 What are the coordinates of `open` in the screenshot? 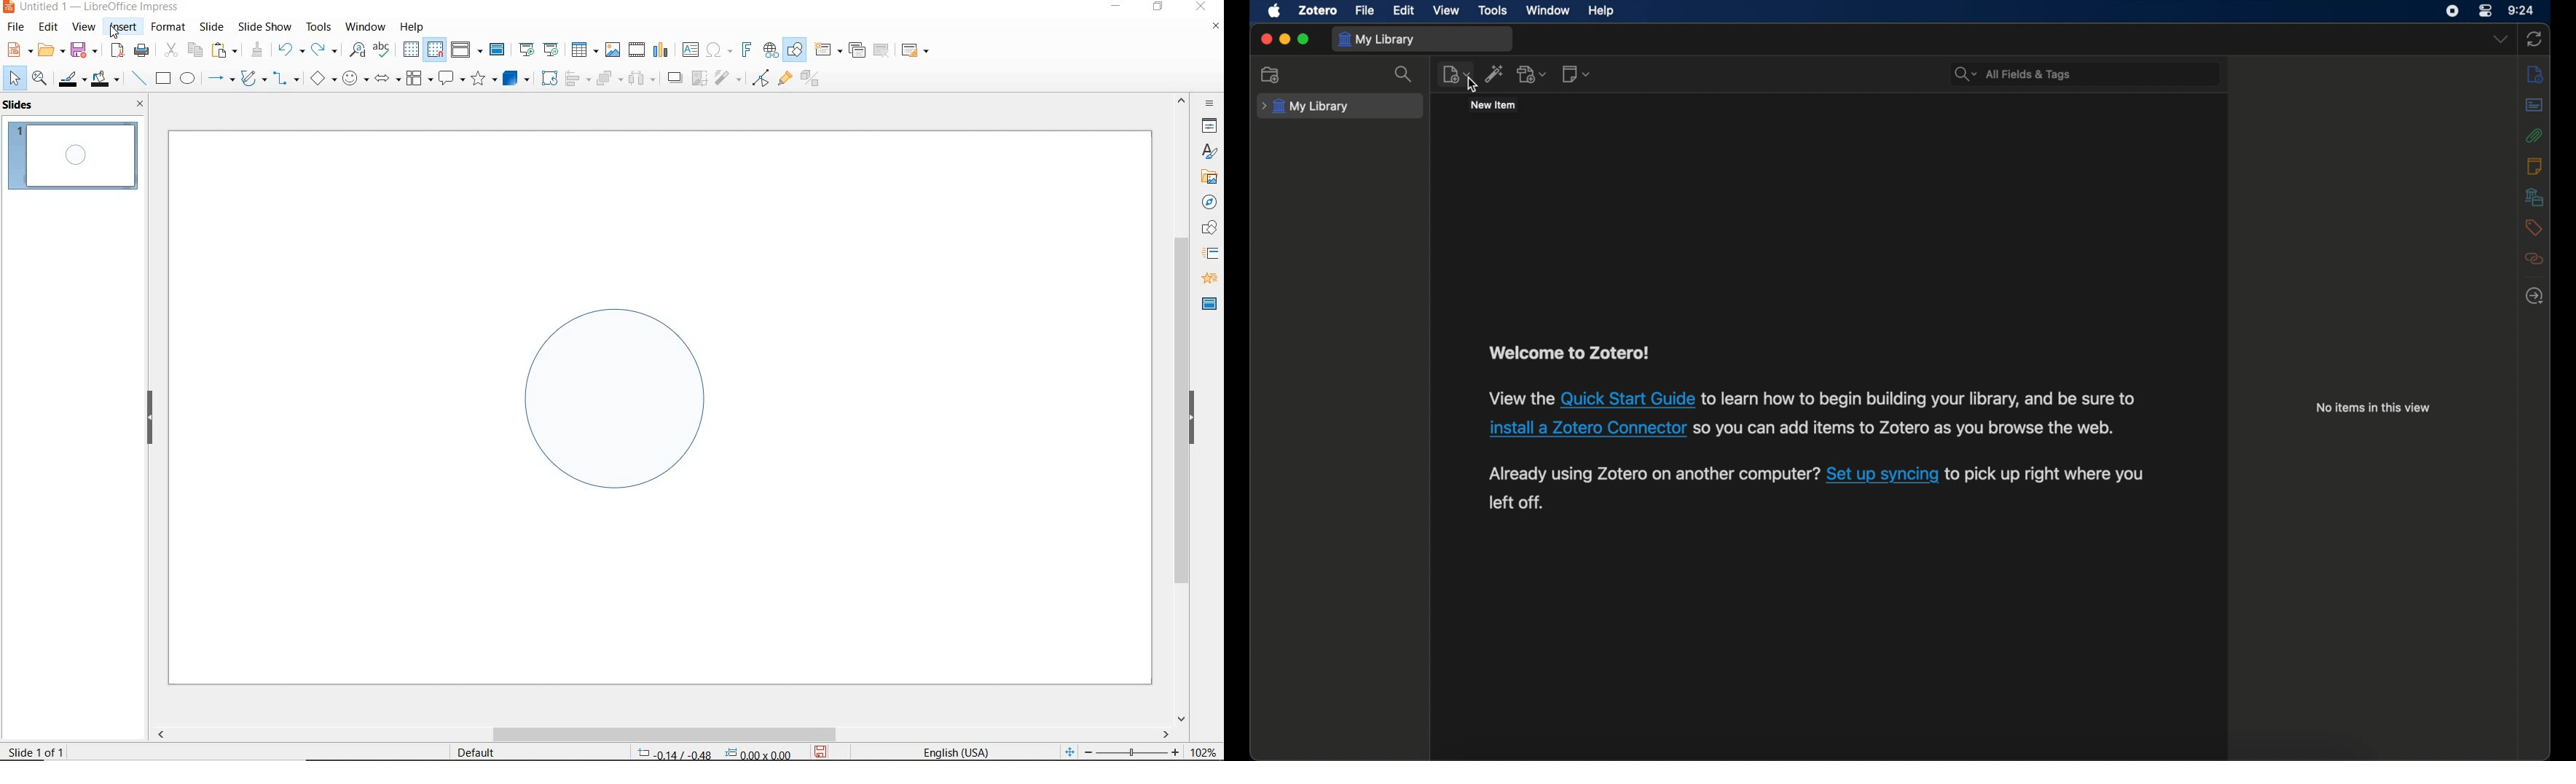 It's located at (49, 50).